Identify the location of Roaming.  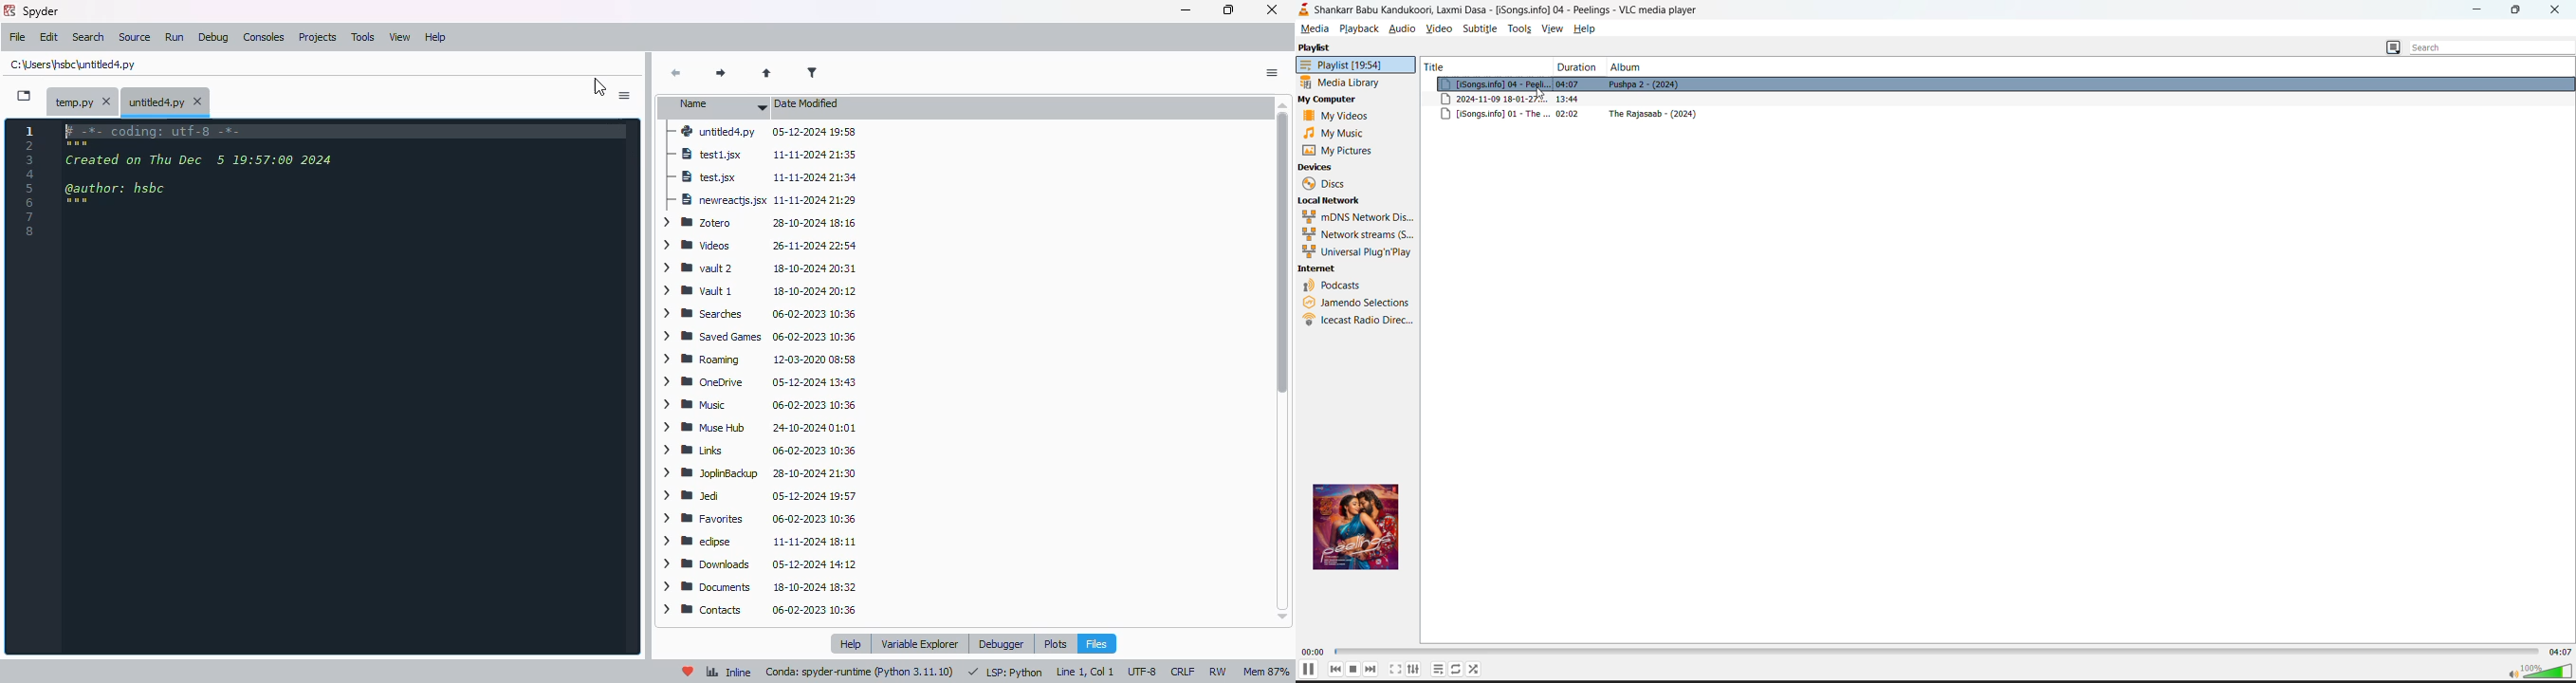
(758, 406).